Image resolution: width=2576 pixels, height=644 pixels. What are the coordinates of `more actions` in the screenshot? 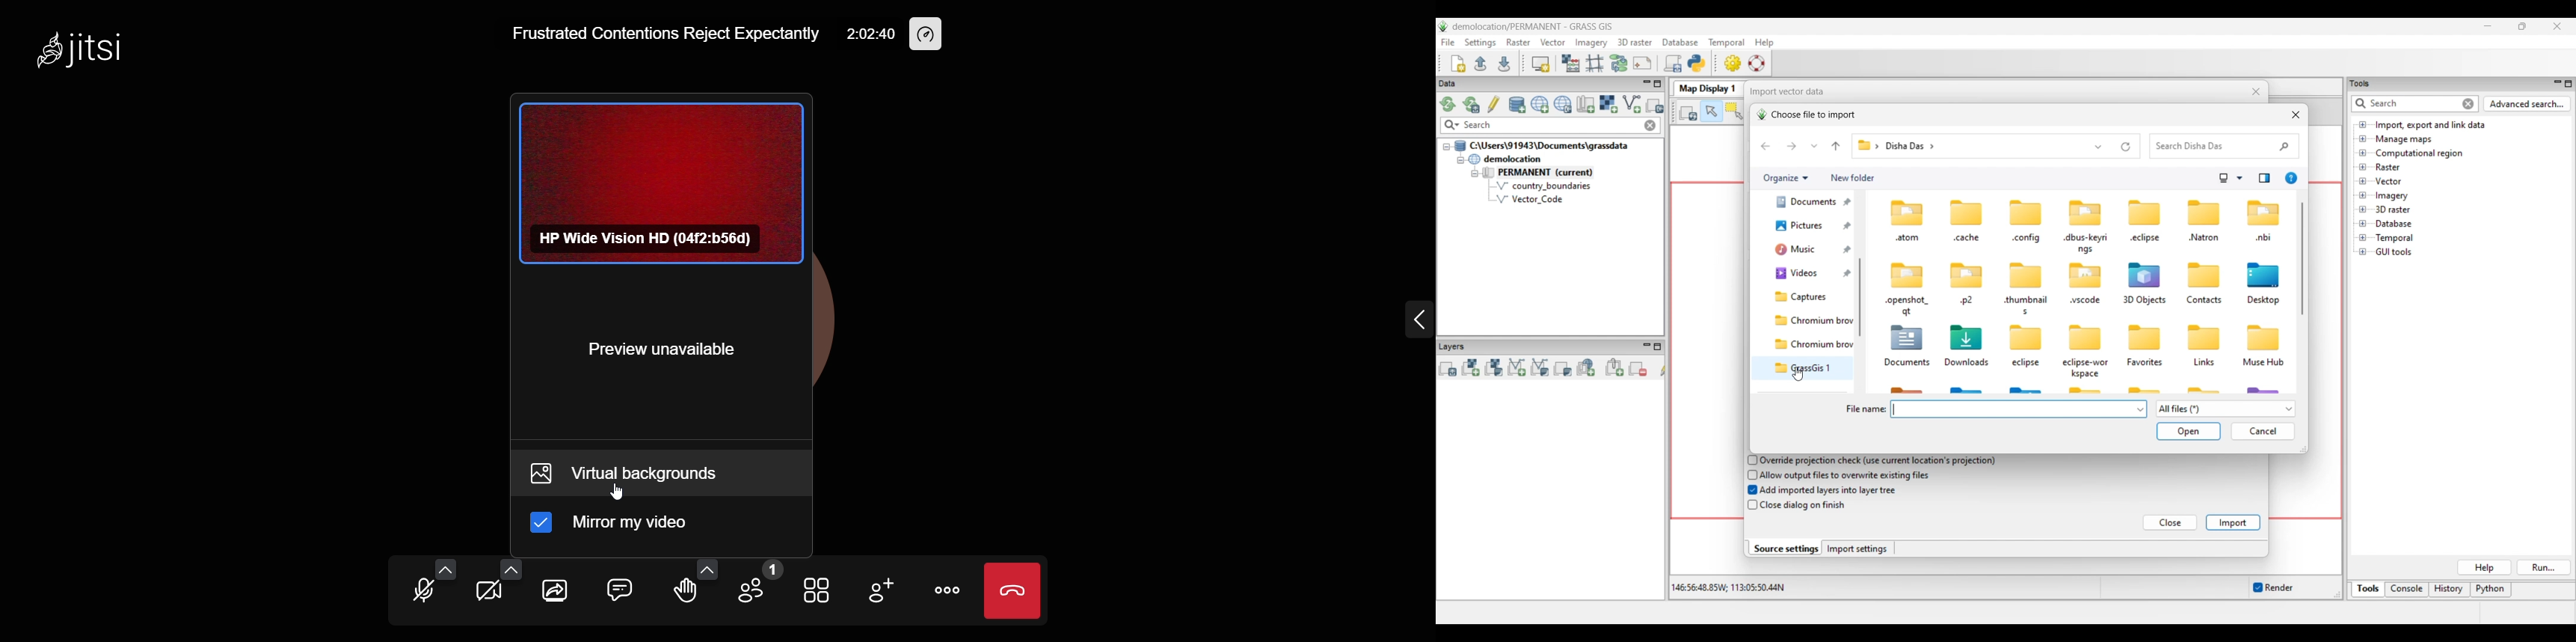 It's located at (942, 589).